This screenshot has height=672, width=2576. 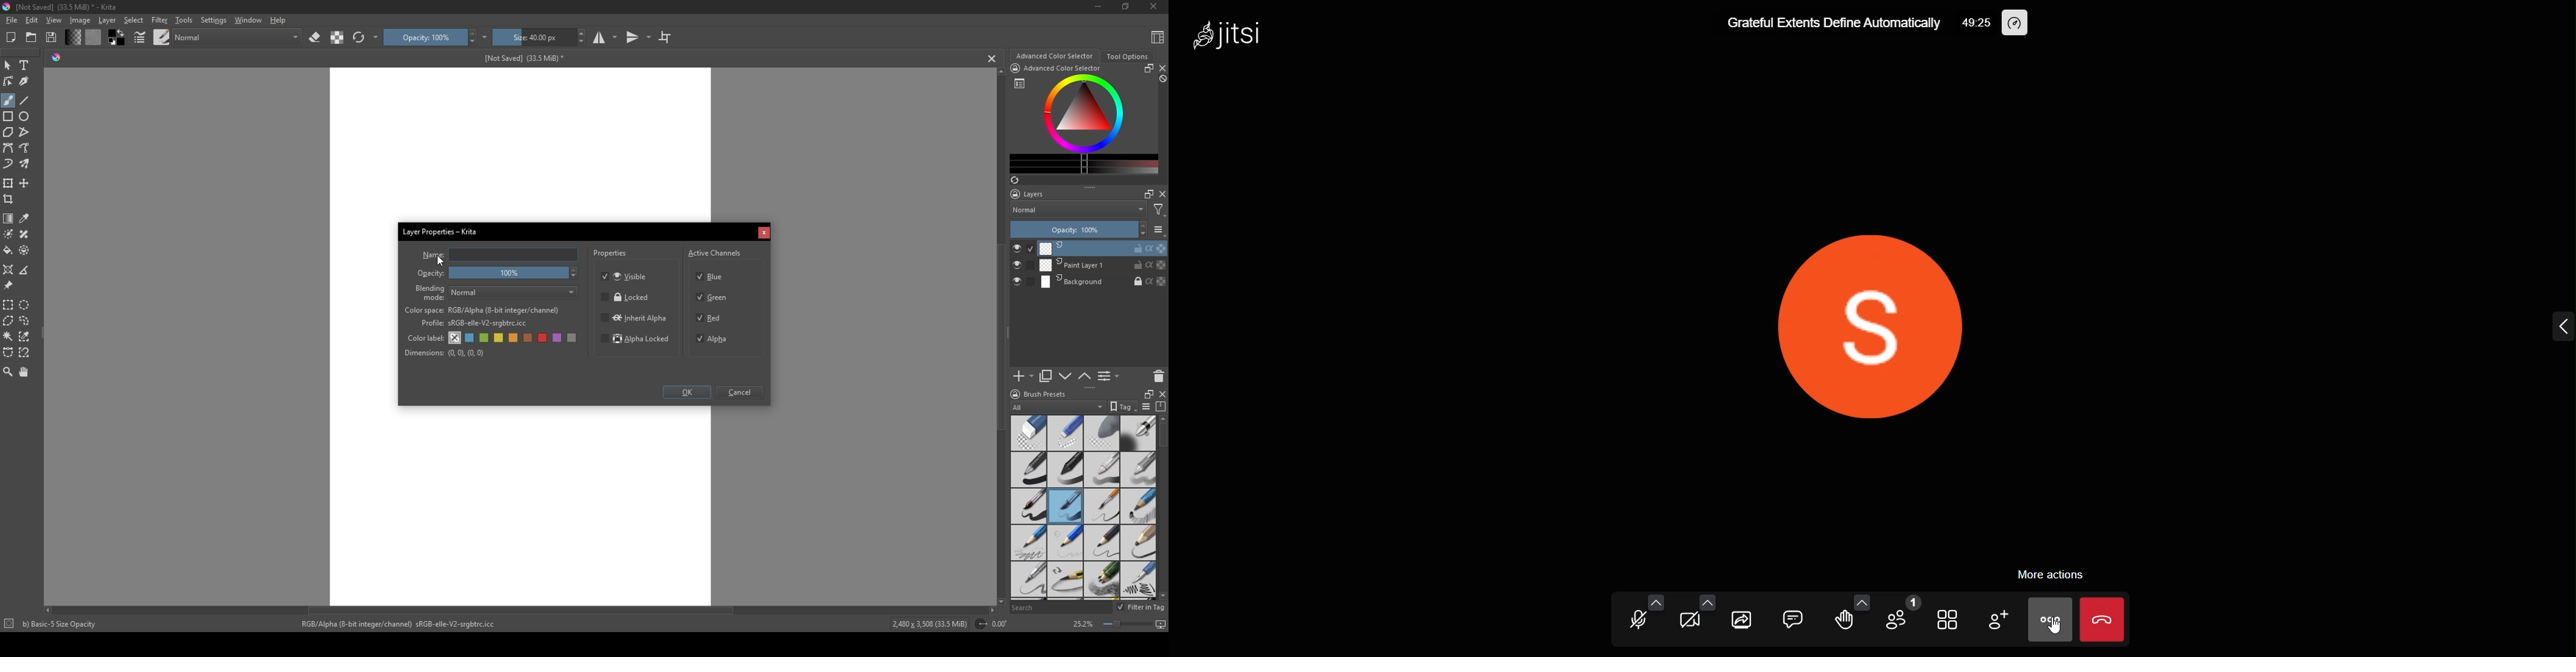 I want to click on more action, so click(x=2055, y=573).